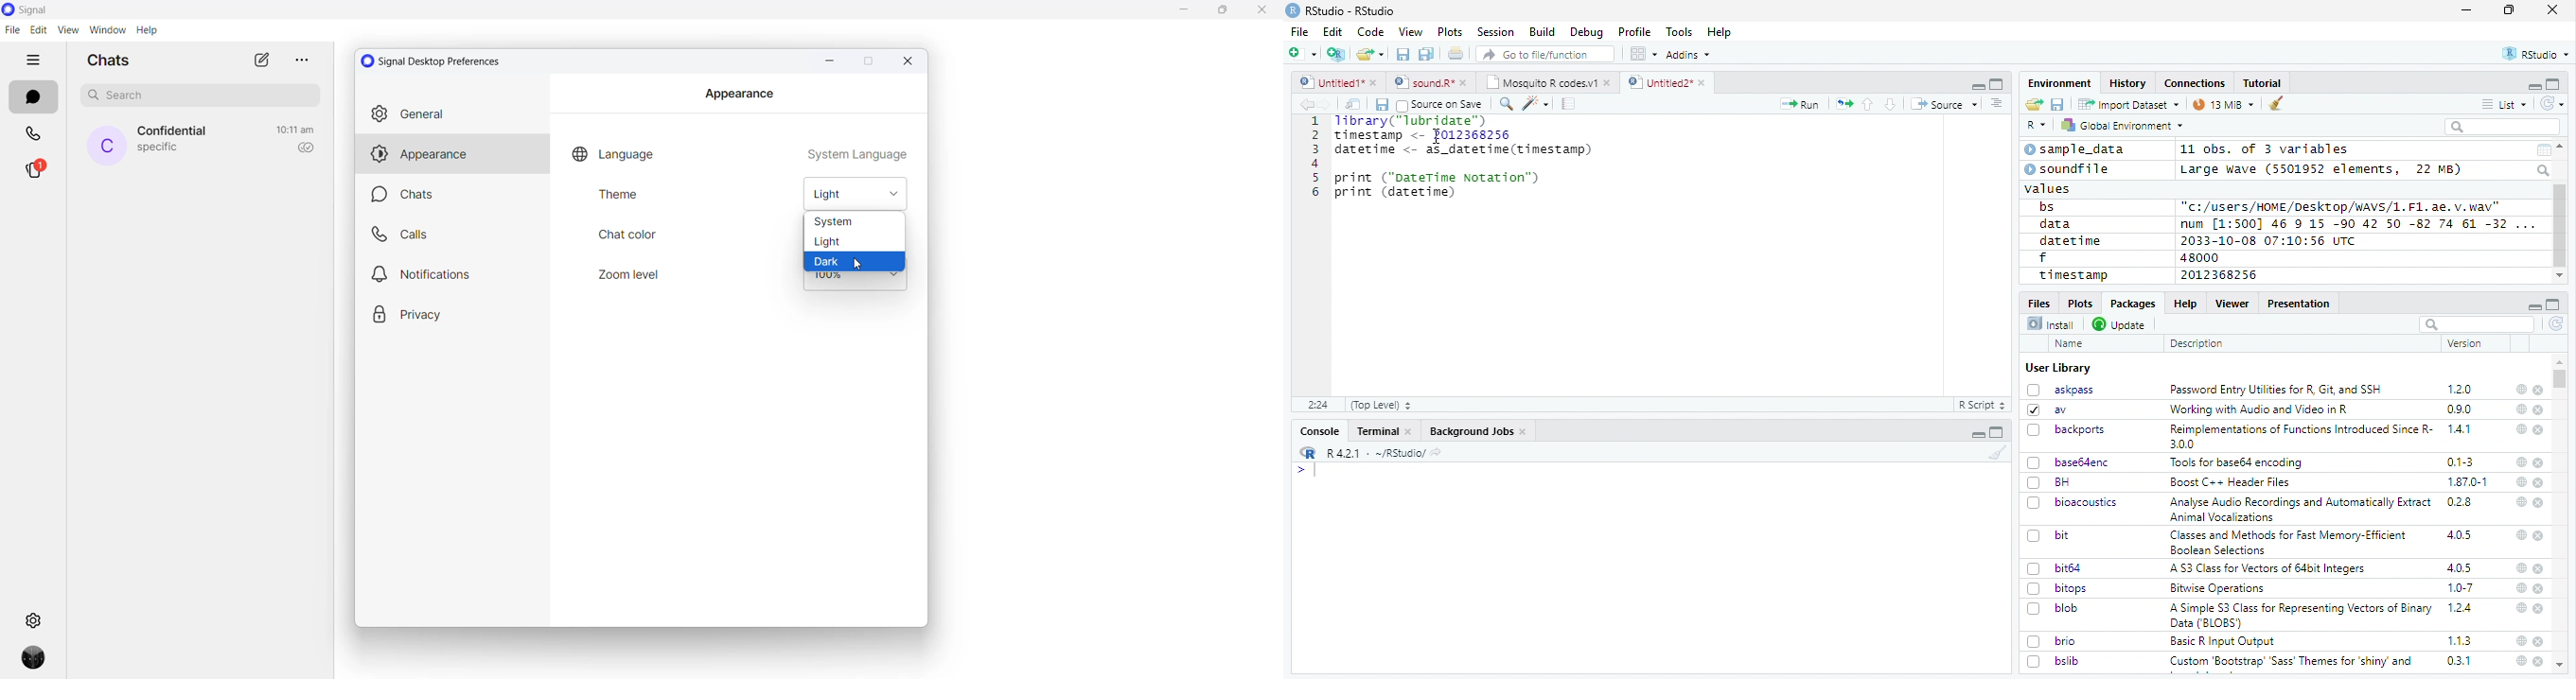 The image size is (2576, 700). What do you see at coordinates (2079, 303) in the screenshot?
I see `Plots` at bounding box center [2079, 303].